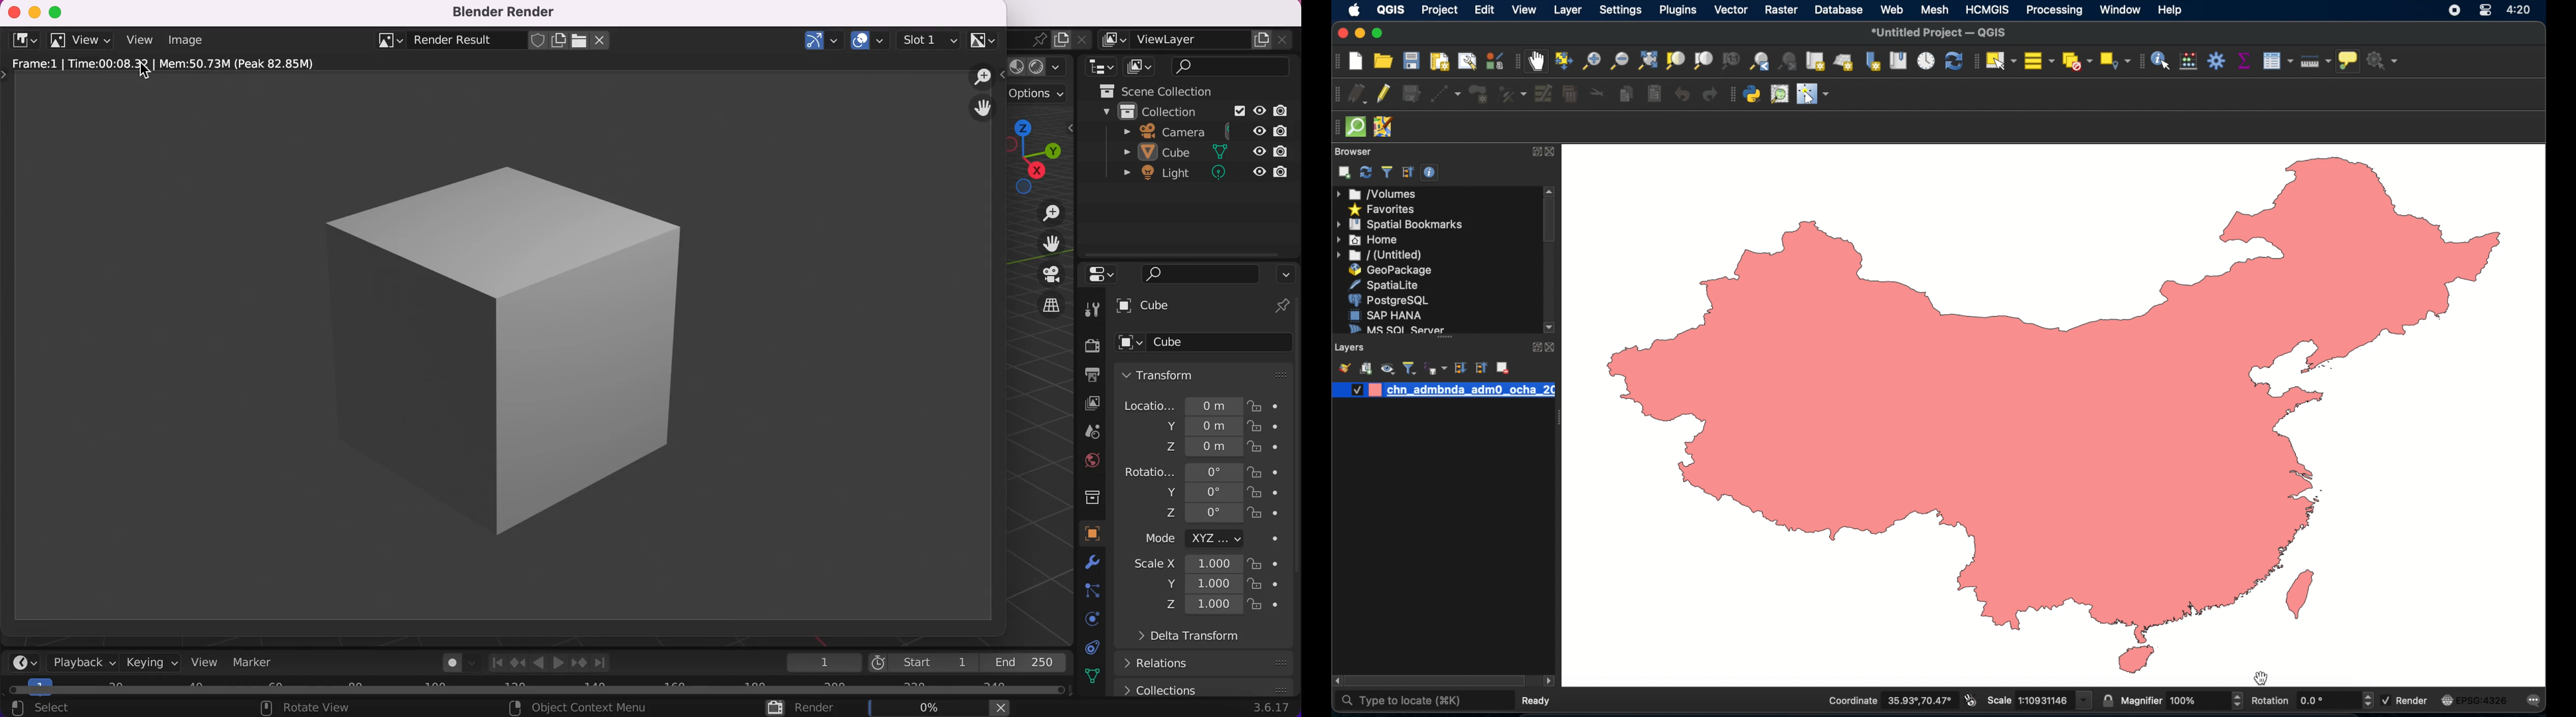 The width and height of the screenshot is (2576, 728). Describe the element at coordinates (608, 42) in the screenshot. I see `close` at that location.